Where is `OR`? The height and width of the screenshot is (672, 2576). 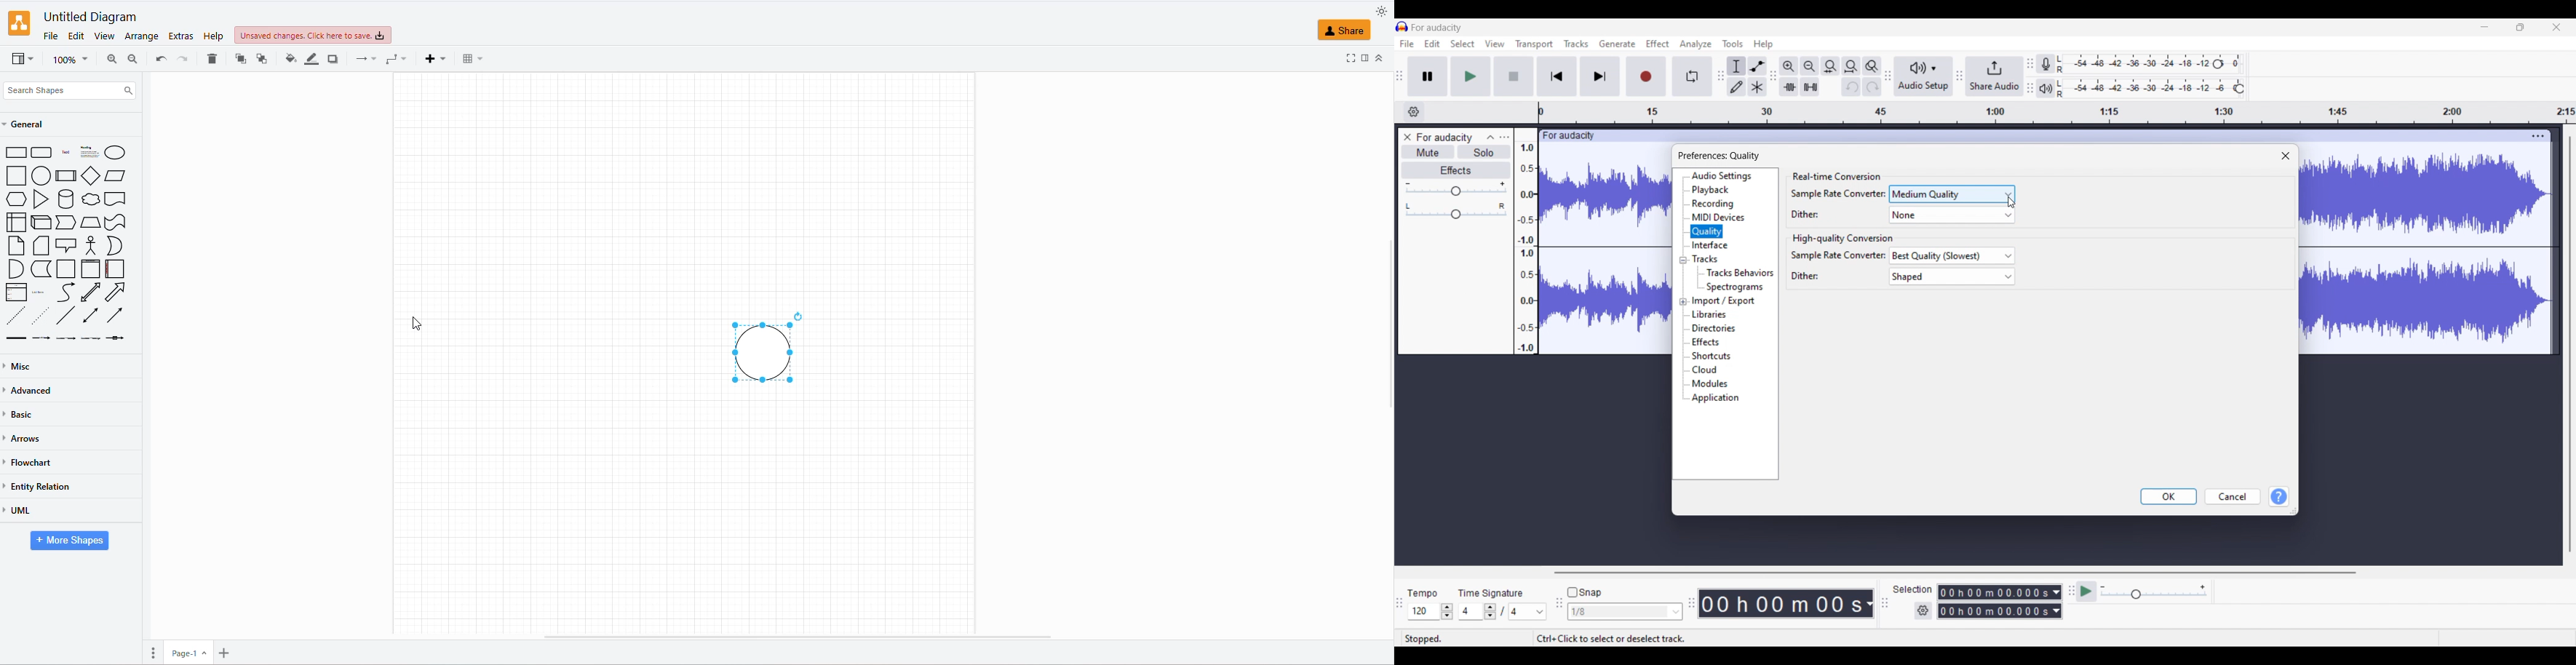 OR is located at coordinates (111, 245).